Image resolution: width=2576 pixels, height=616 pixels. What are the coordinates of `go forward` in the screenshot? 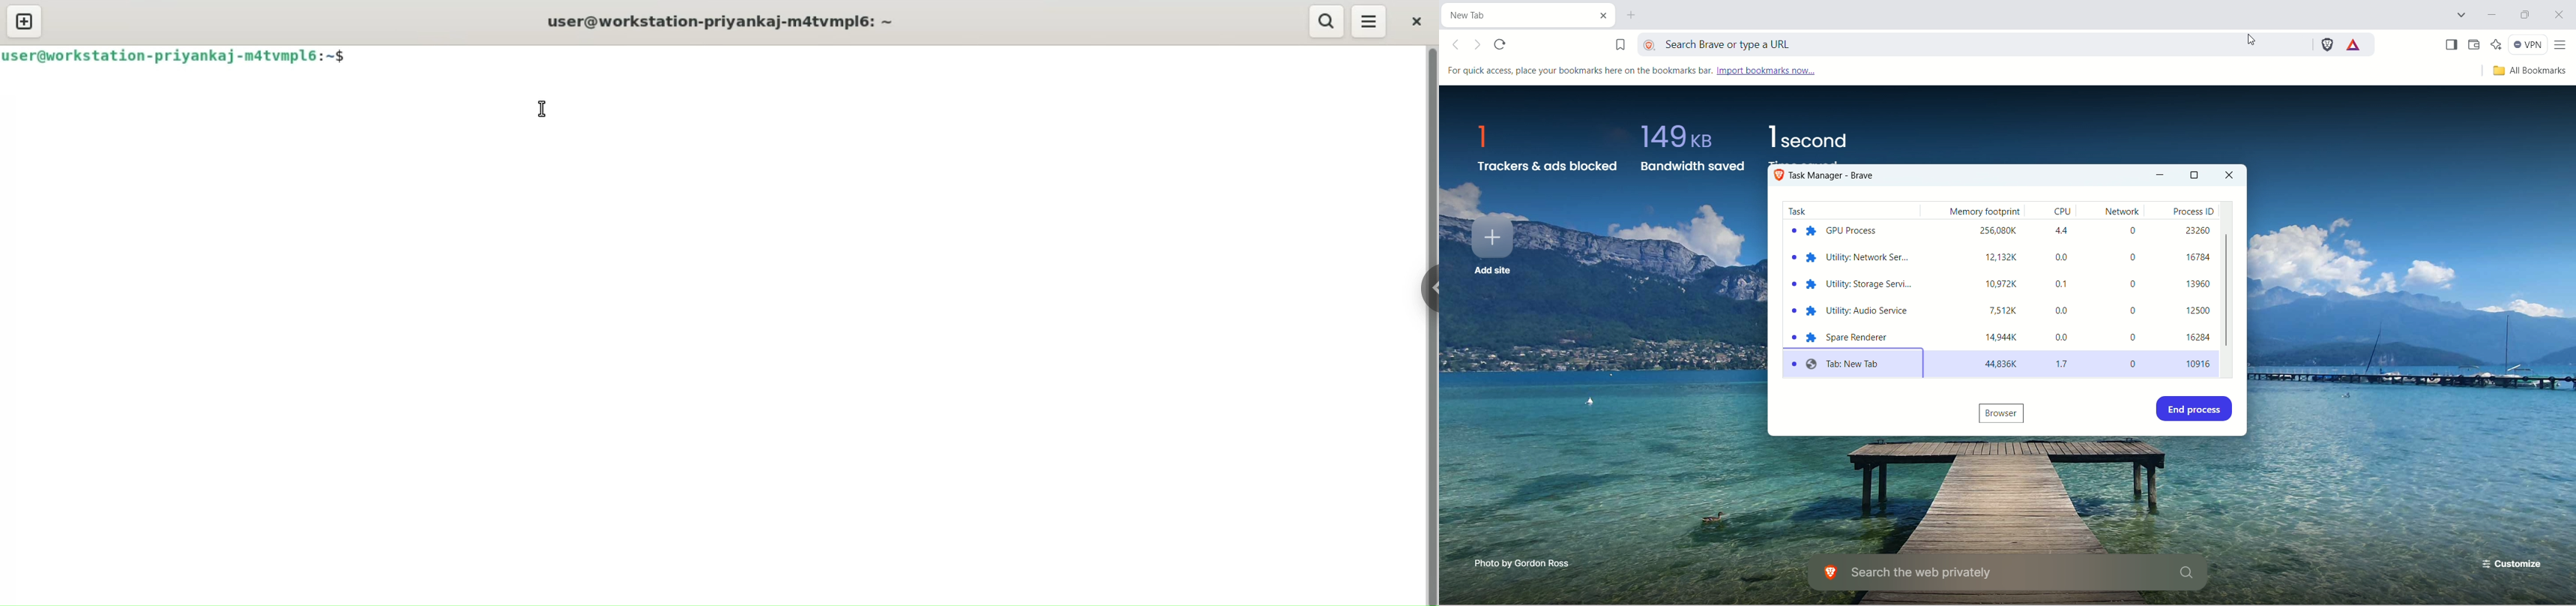 It's located at (1479, 46).